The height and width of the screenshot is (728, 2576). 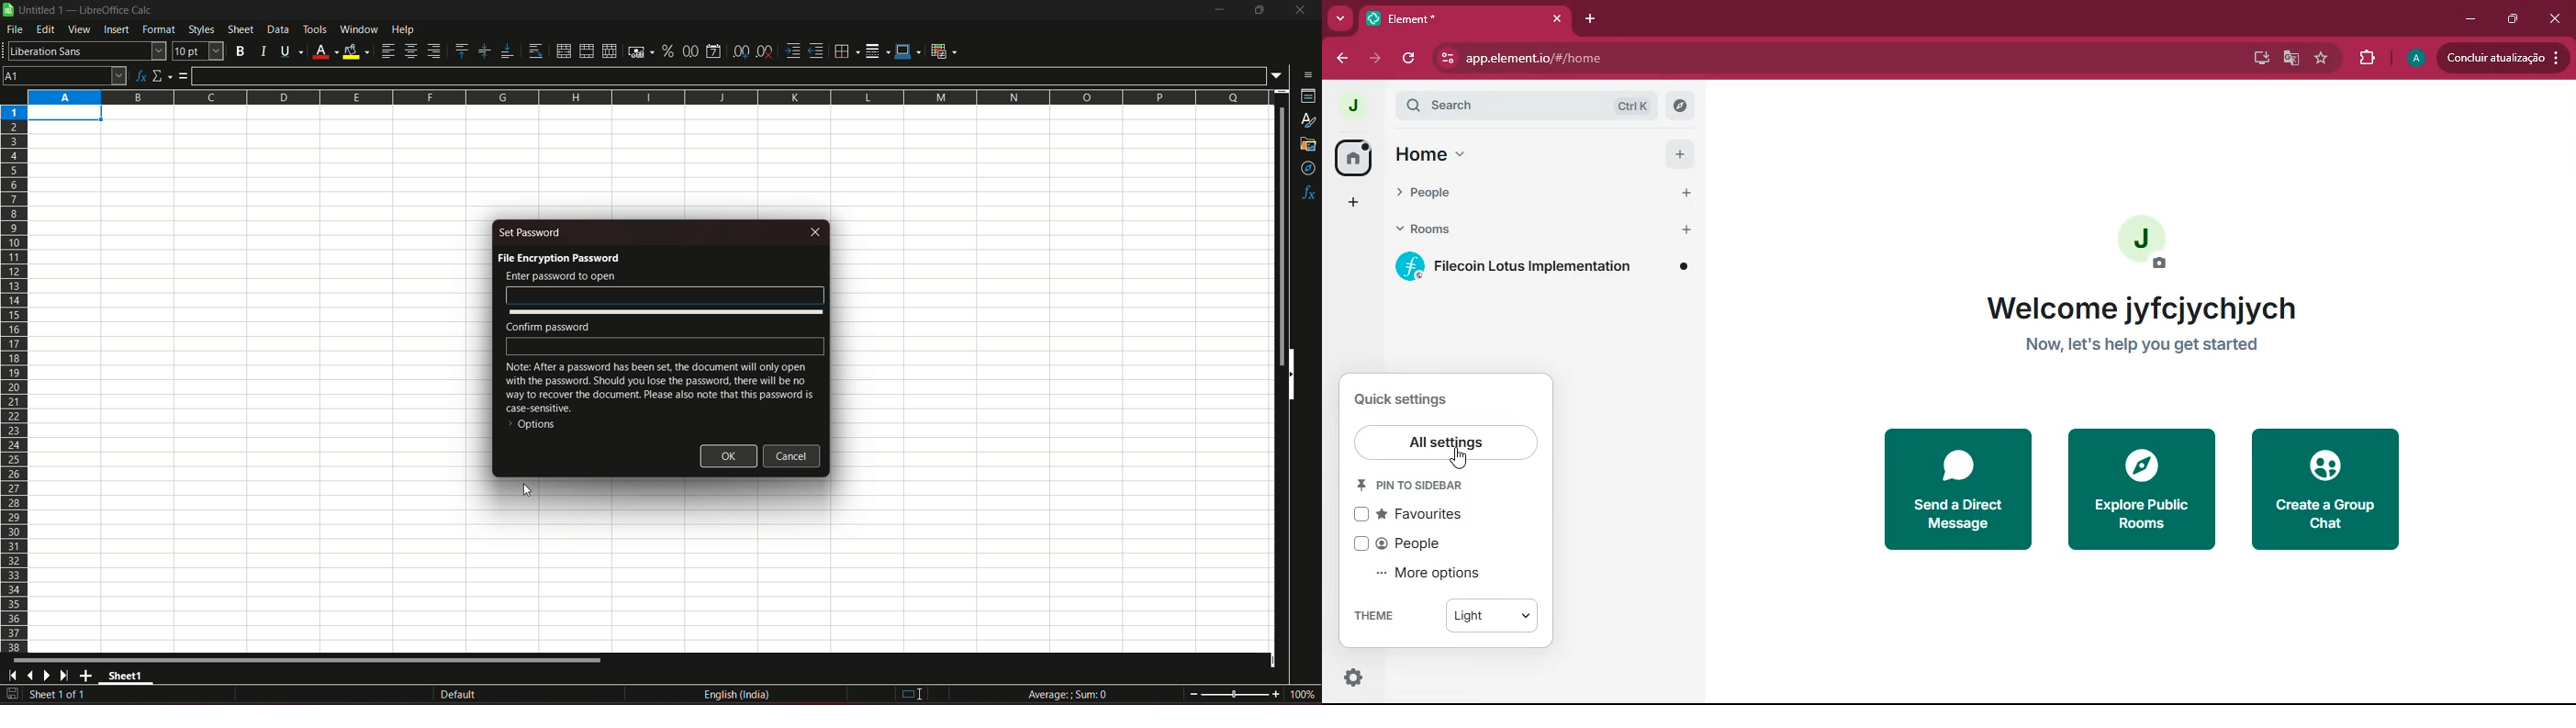 What do you see at coordinates (527, 490) in the screenshot?
I see `cursor` at bounding box center [527, 490].